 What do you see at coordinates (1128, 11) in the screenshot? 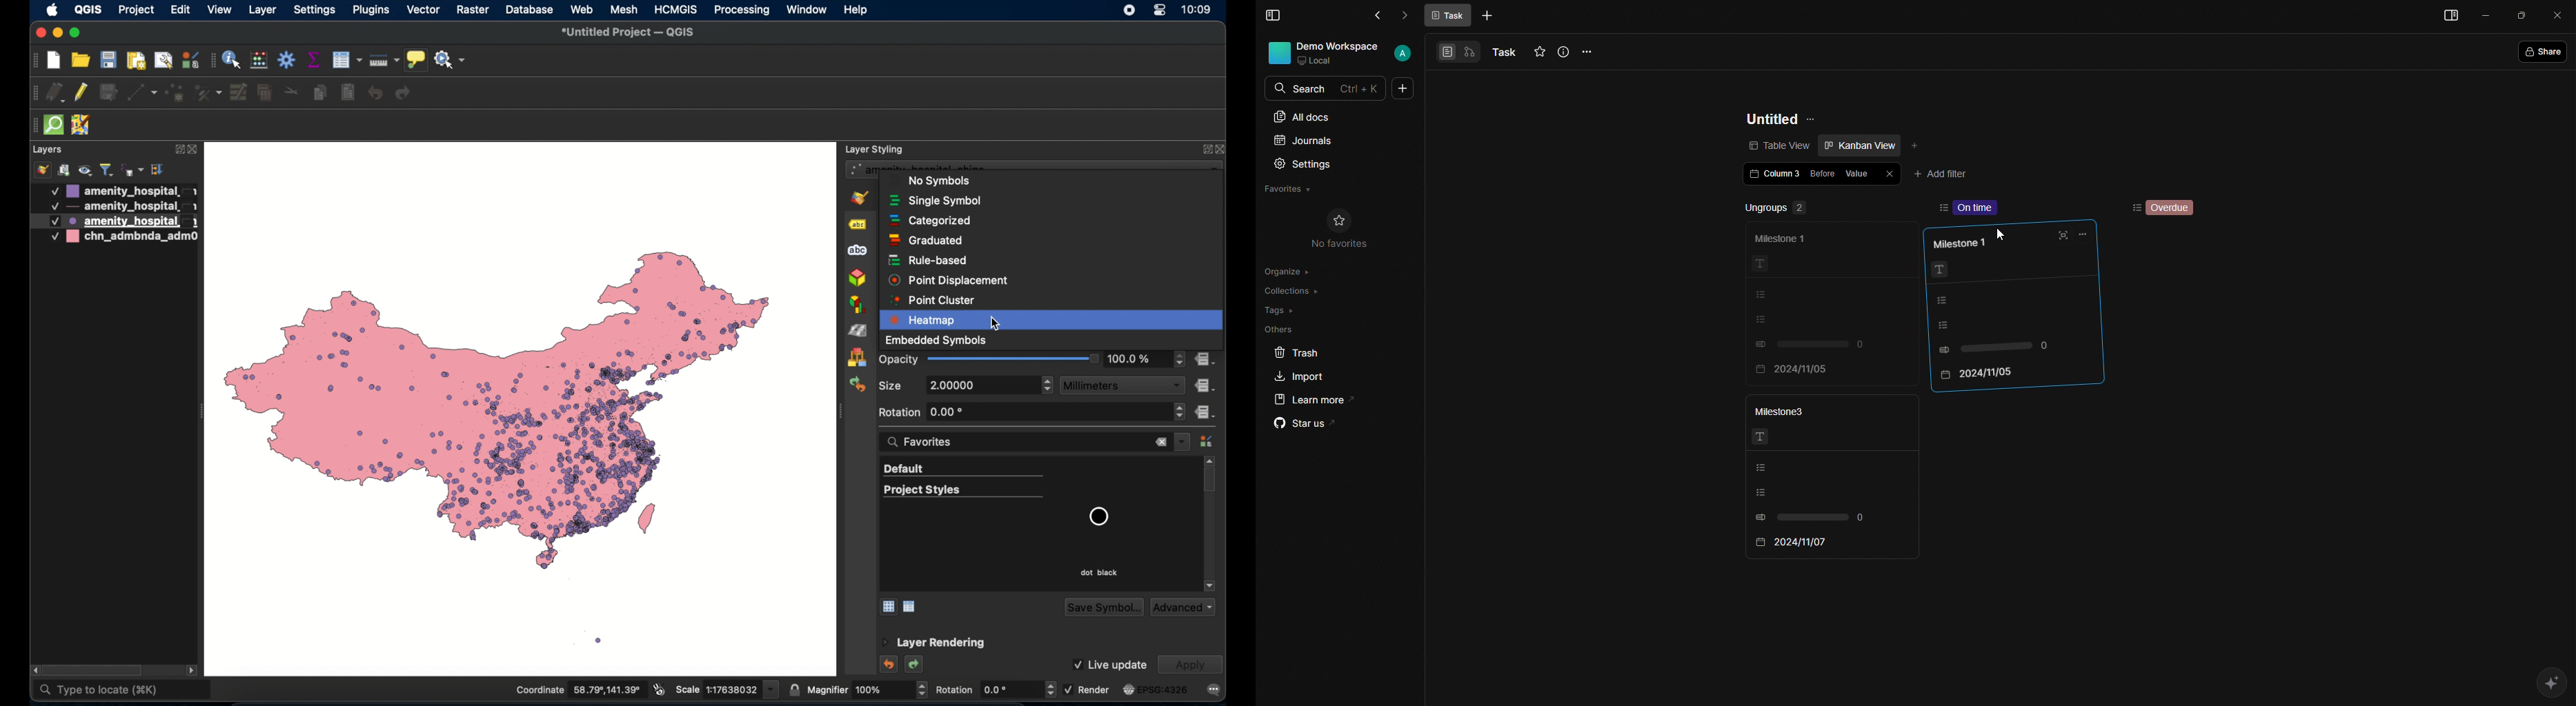
I see `screen recorder` at bounding box center [1128, 11].